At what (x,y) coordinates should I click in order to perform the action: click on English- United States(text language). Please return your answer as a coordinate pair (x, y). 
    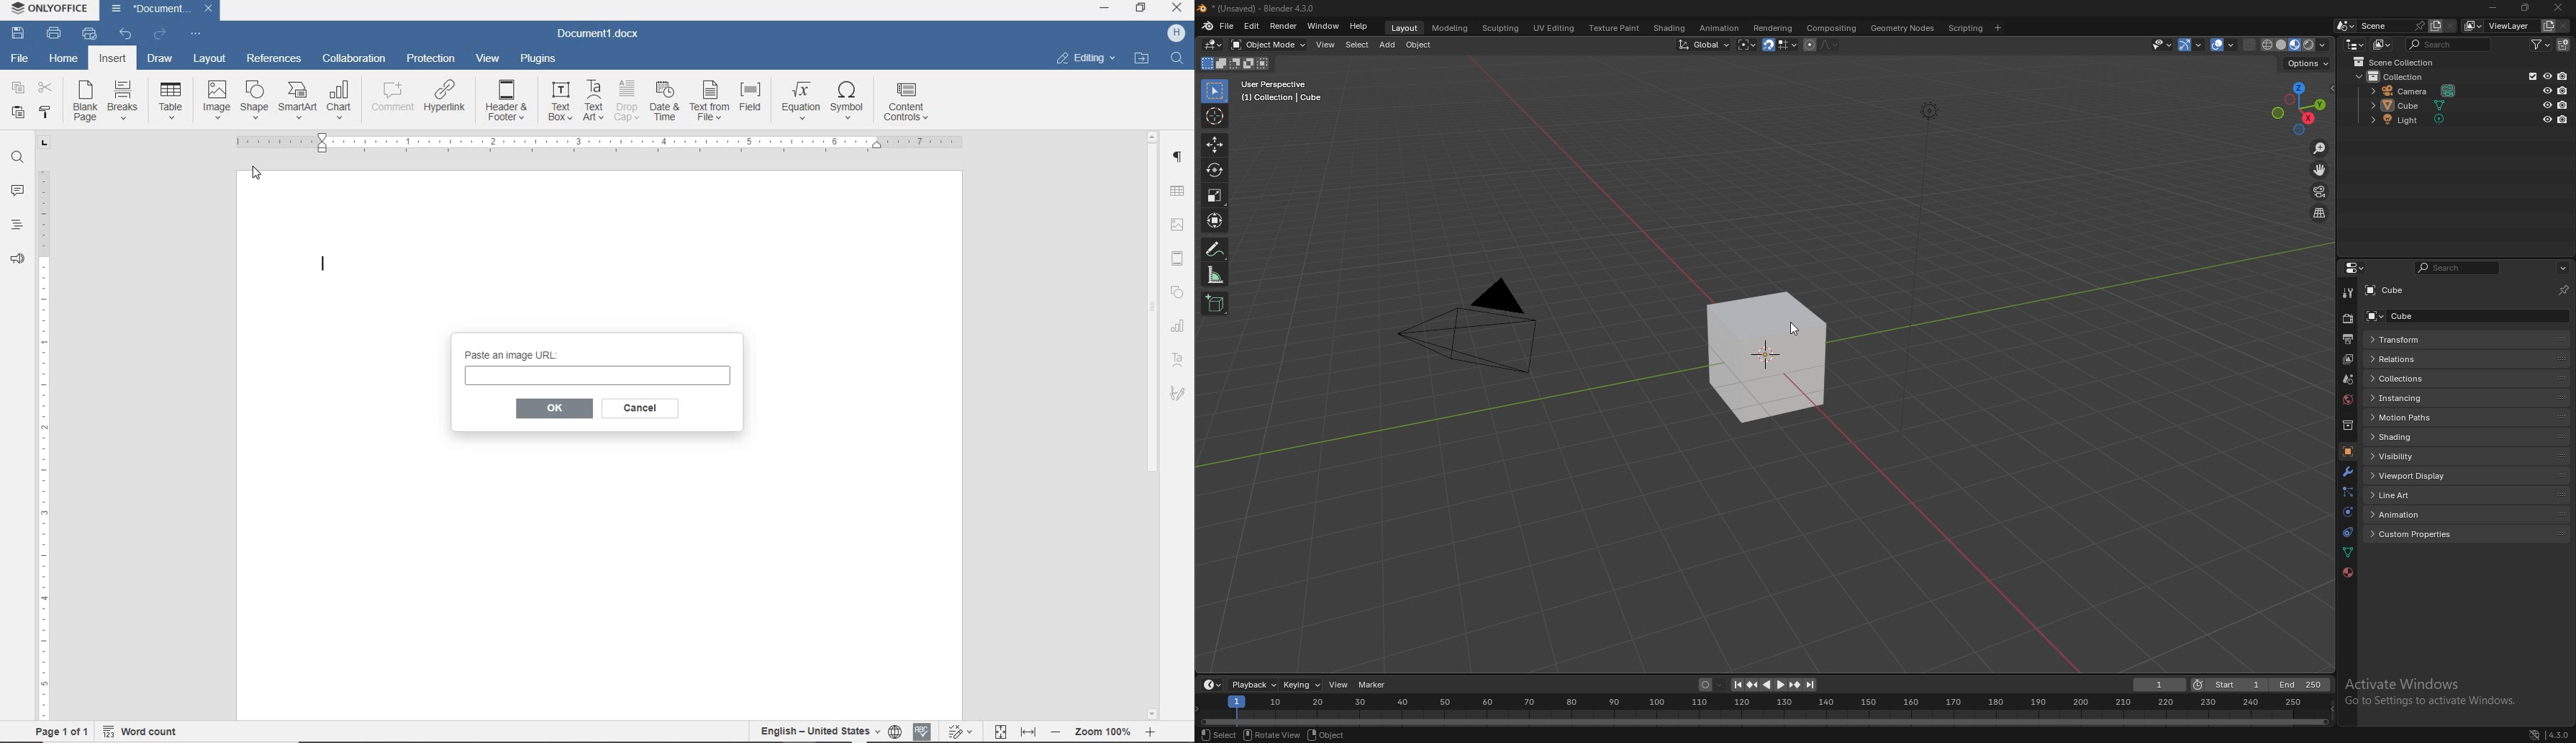
    Looking at the image, I should click on (819, 732).